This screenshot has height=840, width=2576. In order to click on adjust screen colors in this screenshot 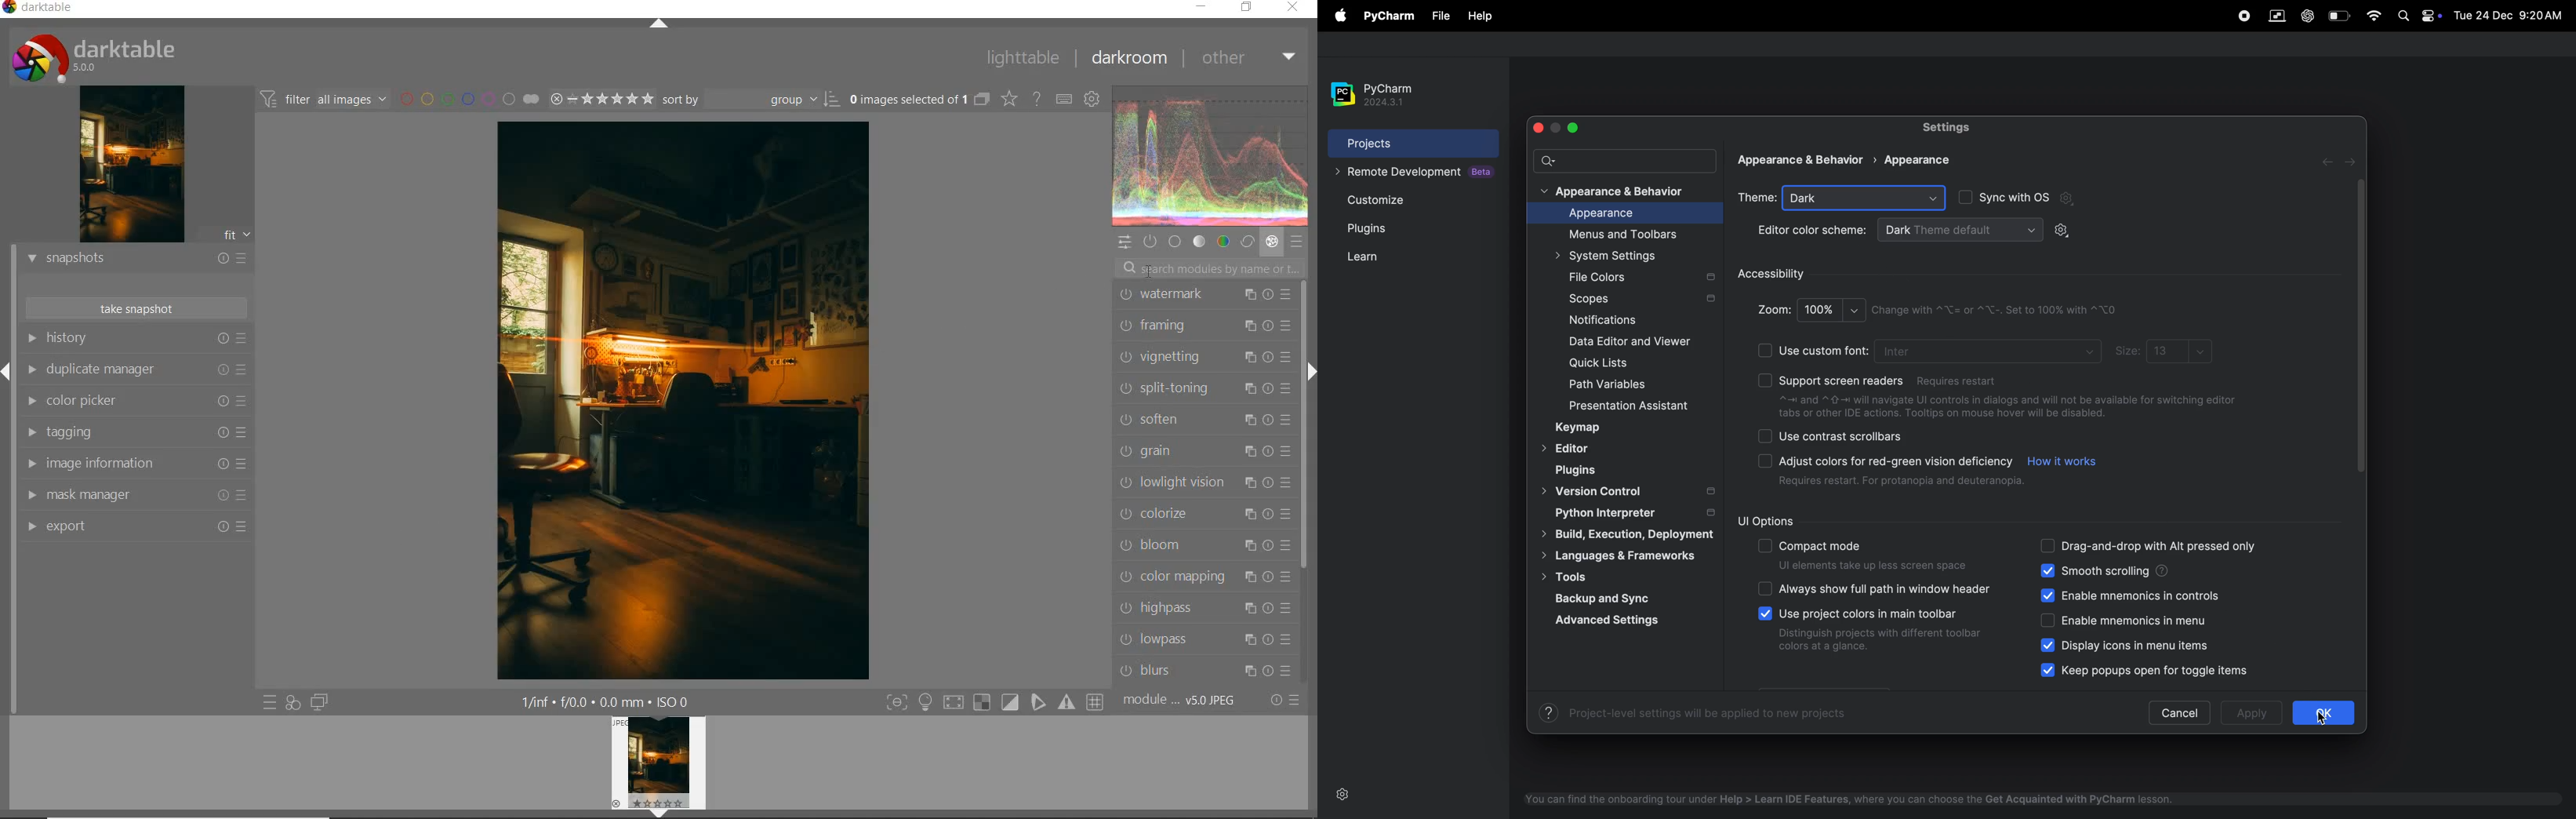, I will do `click(1901, 470)`.